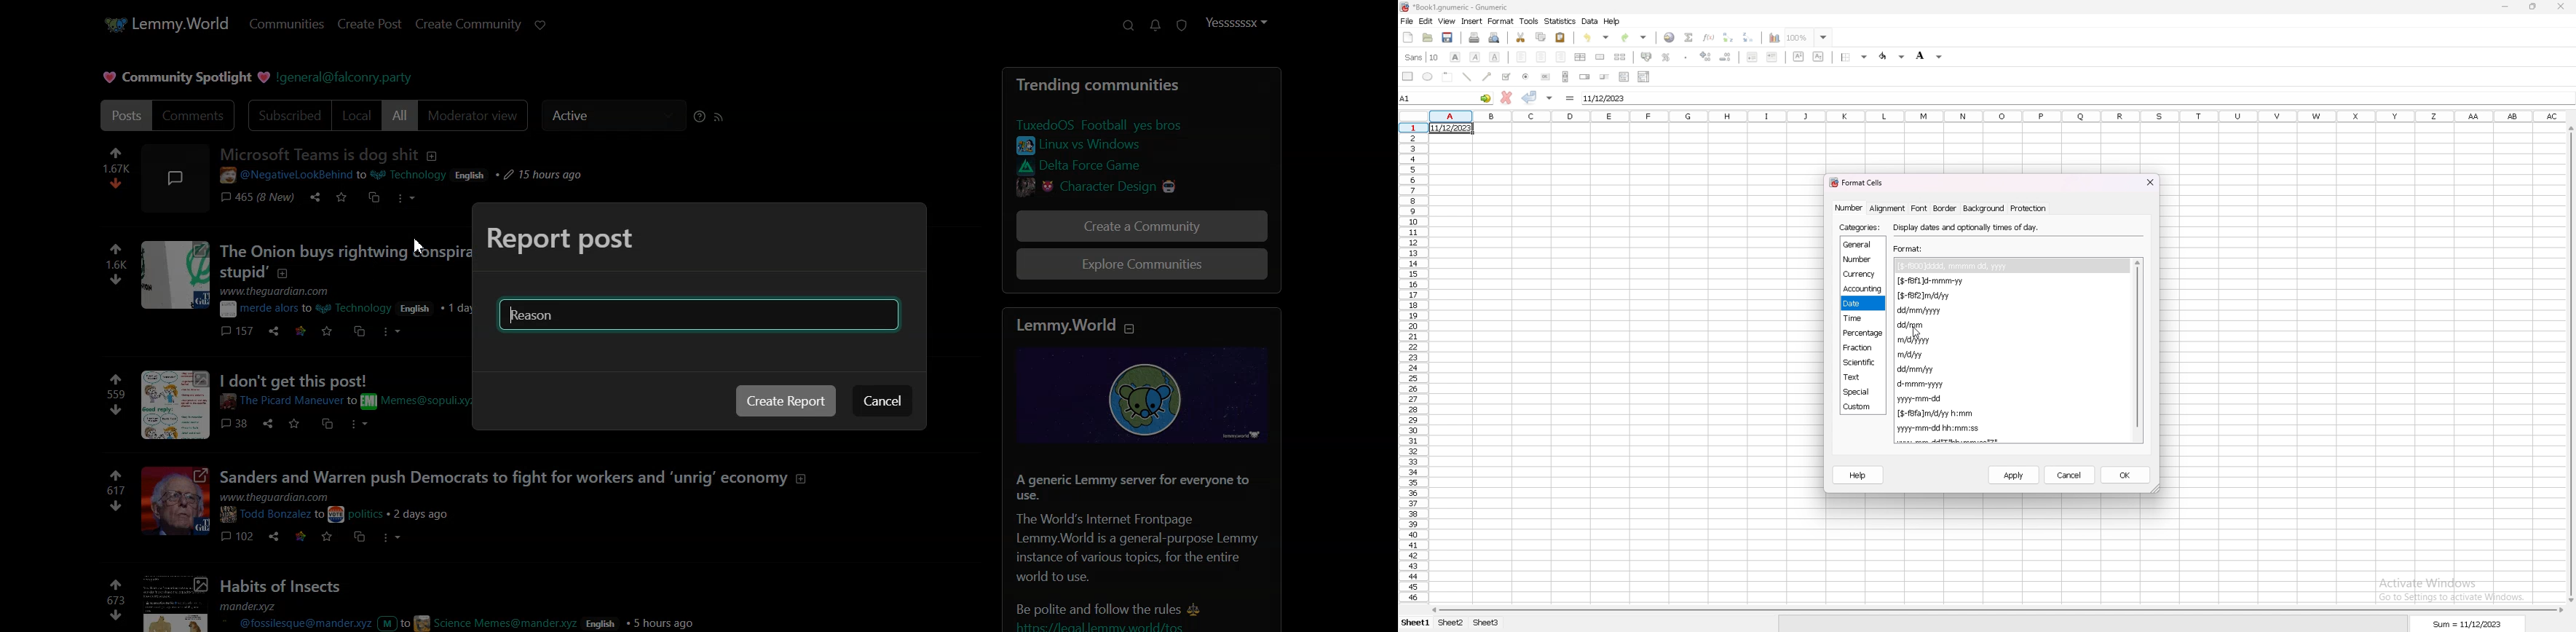 The width and height of the screenshot is (2576, 644). I want to click on insert, so click(1472, 21).